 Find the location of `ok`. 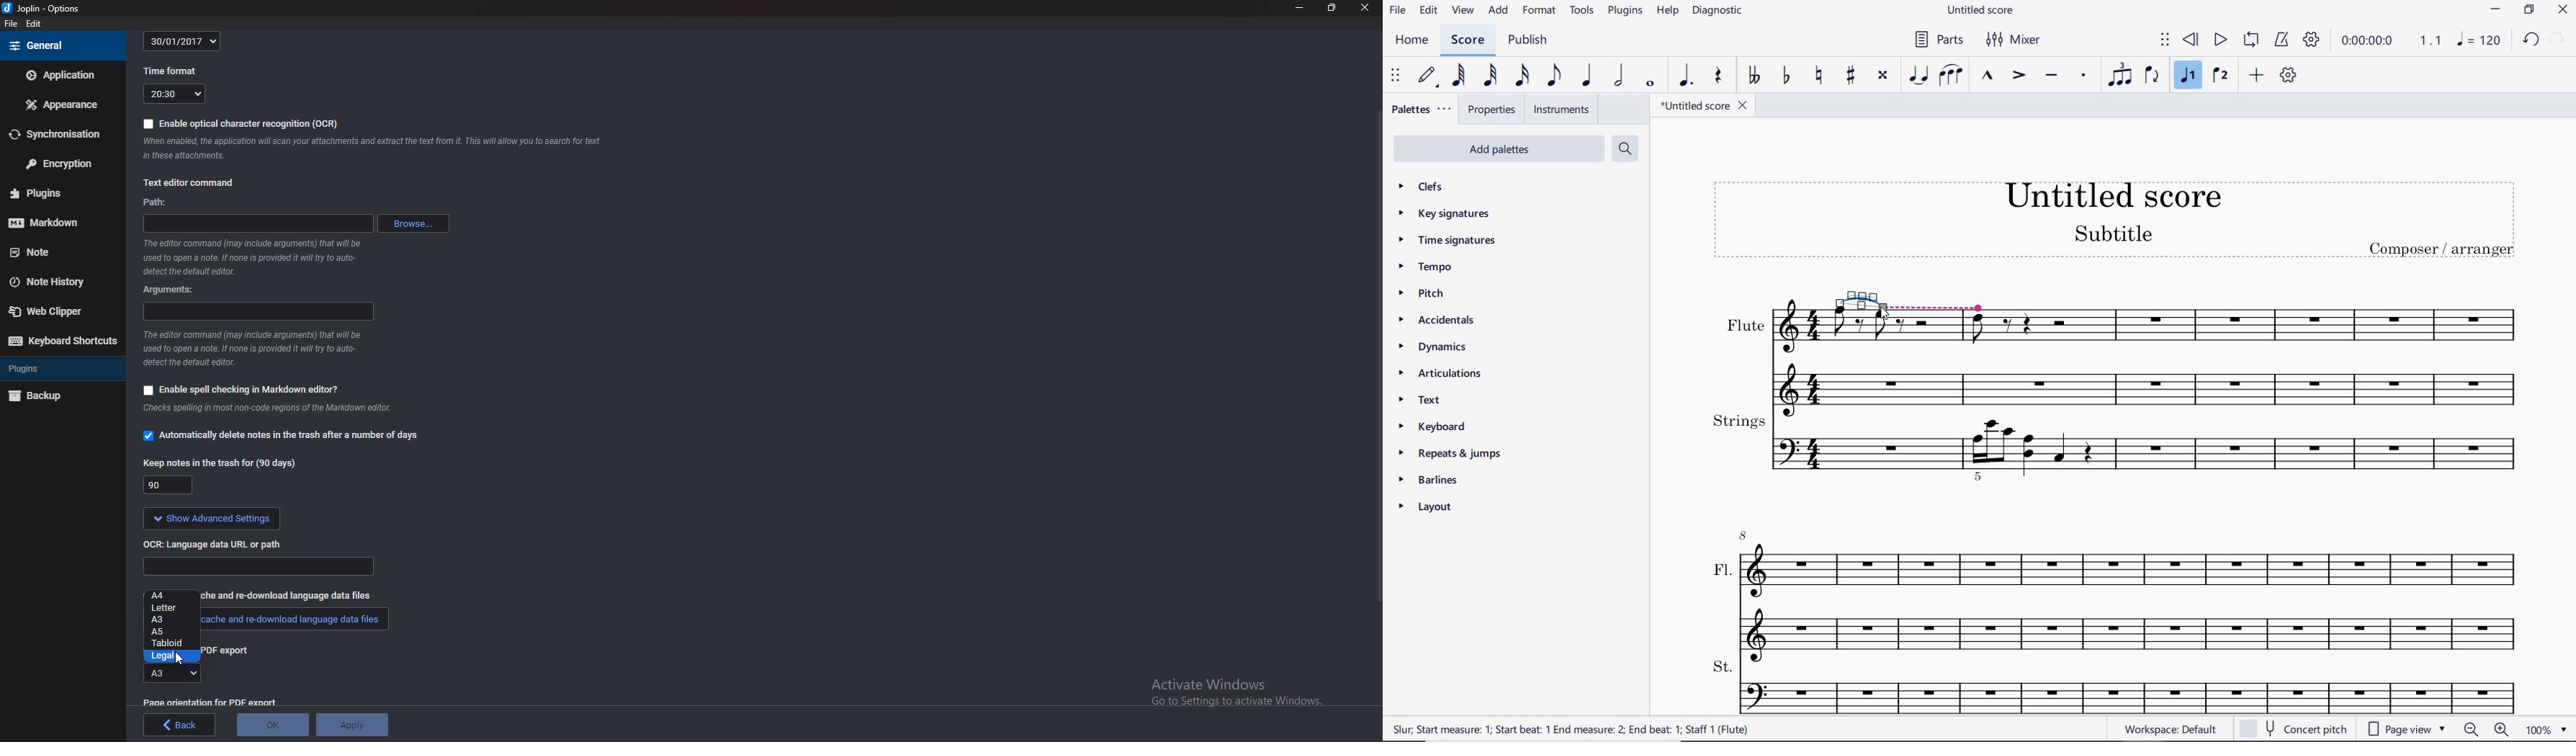

ok is located at coordinates (272, 725).